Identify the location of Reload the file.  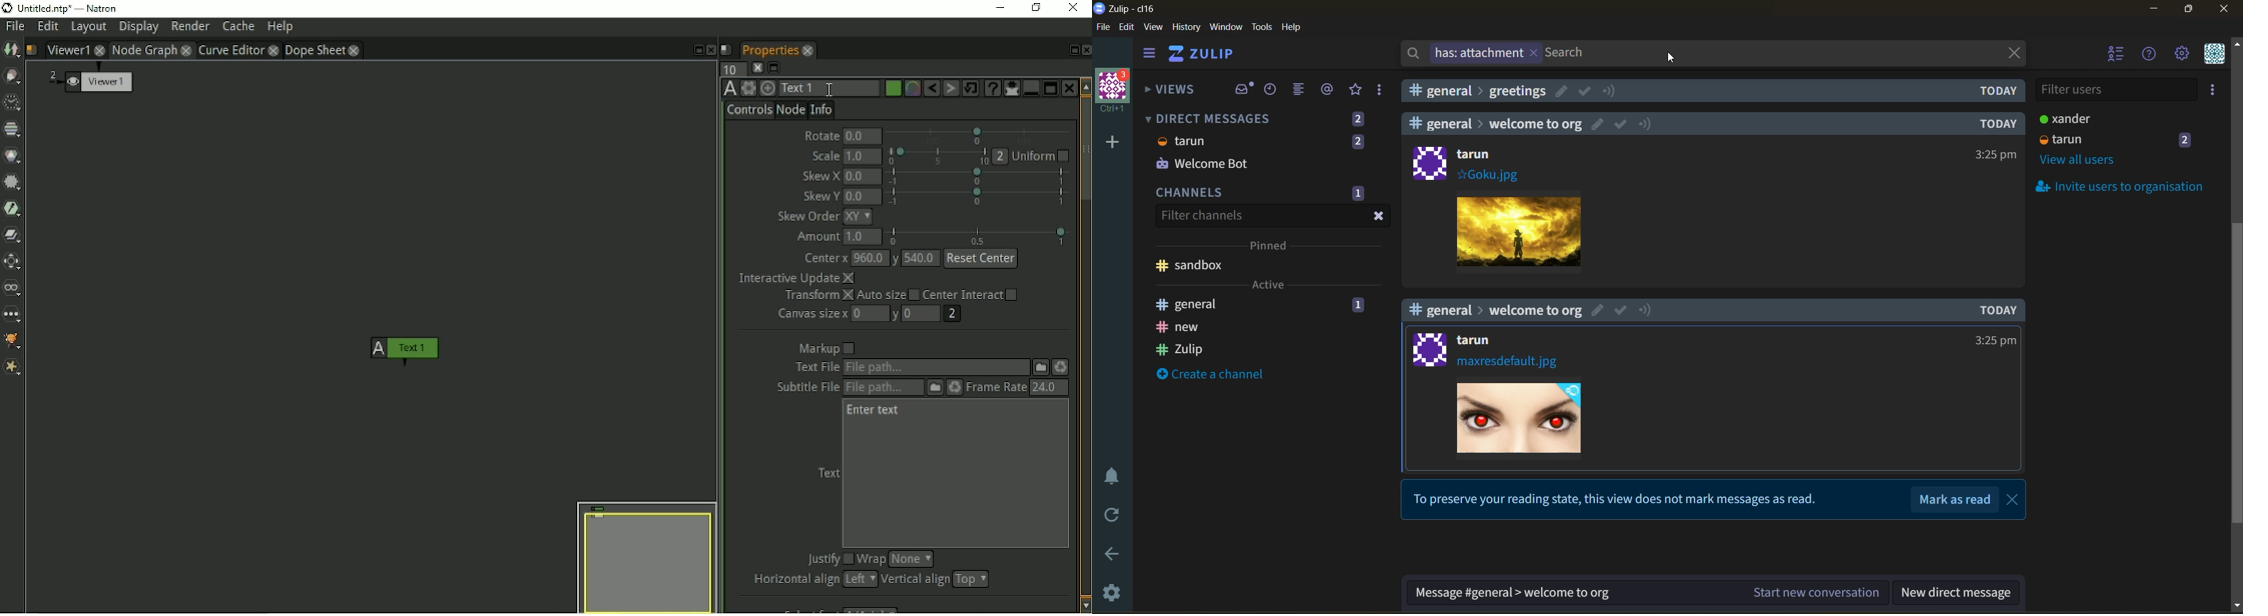
(1064, 368).